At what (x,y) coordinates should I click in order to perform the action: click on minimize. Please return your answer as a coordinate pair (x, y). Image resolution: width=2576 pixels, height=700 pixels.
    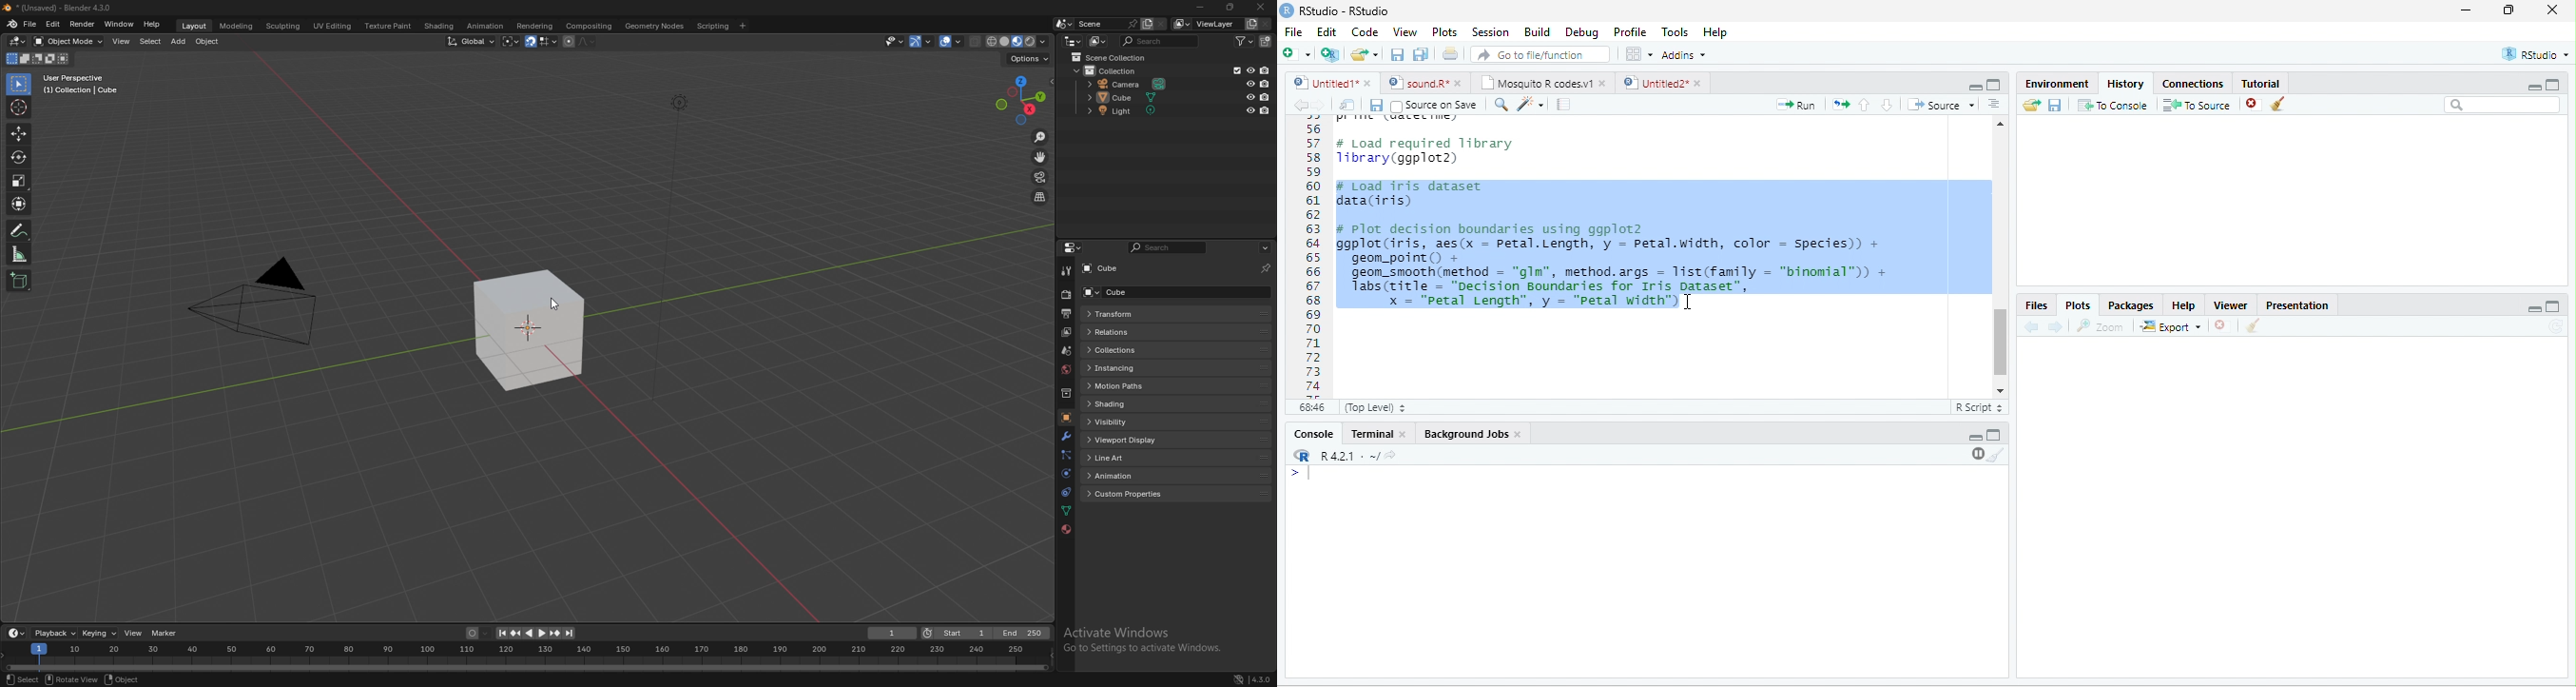
    Looking at the image, I should click on (2533, 88).